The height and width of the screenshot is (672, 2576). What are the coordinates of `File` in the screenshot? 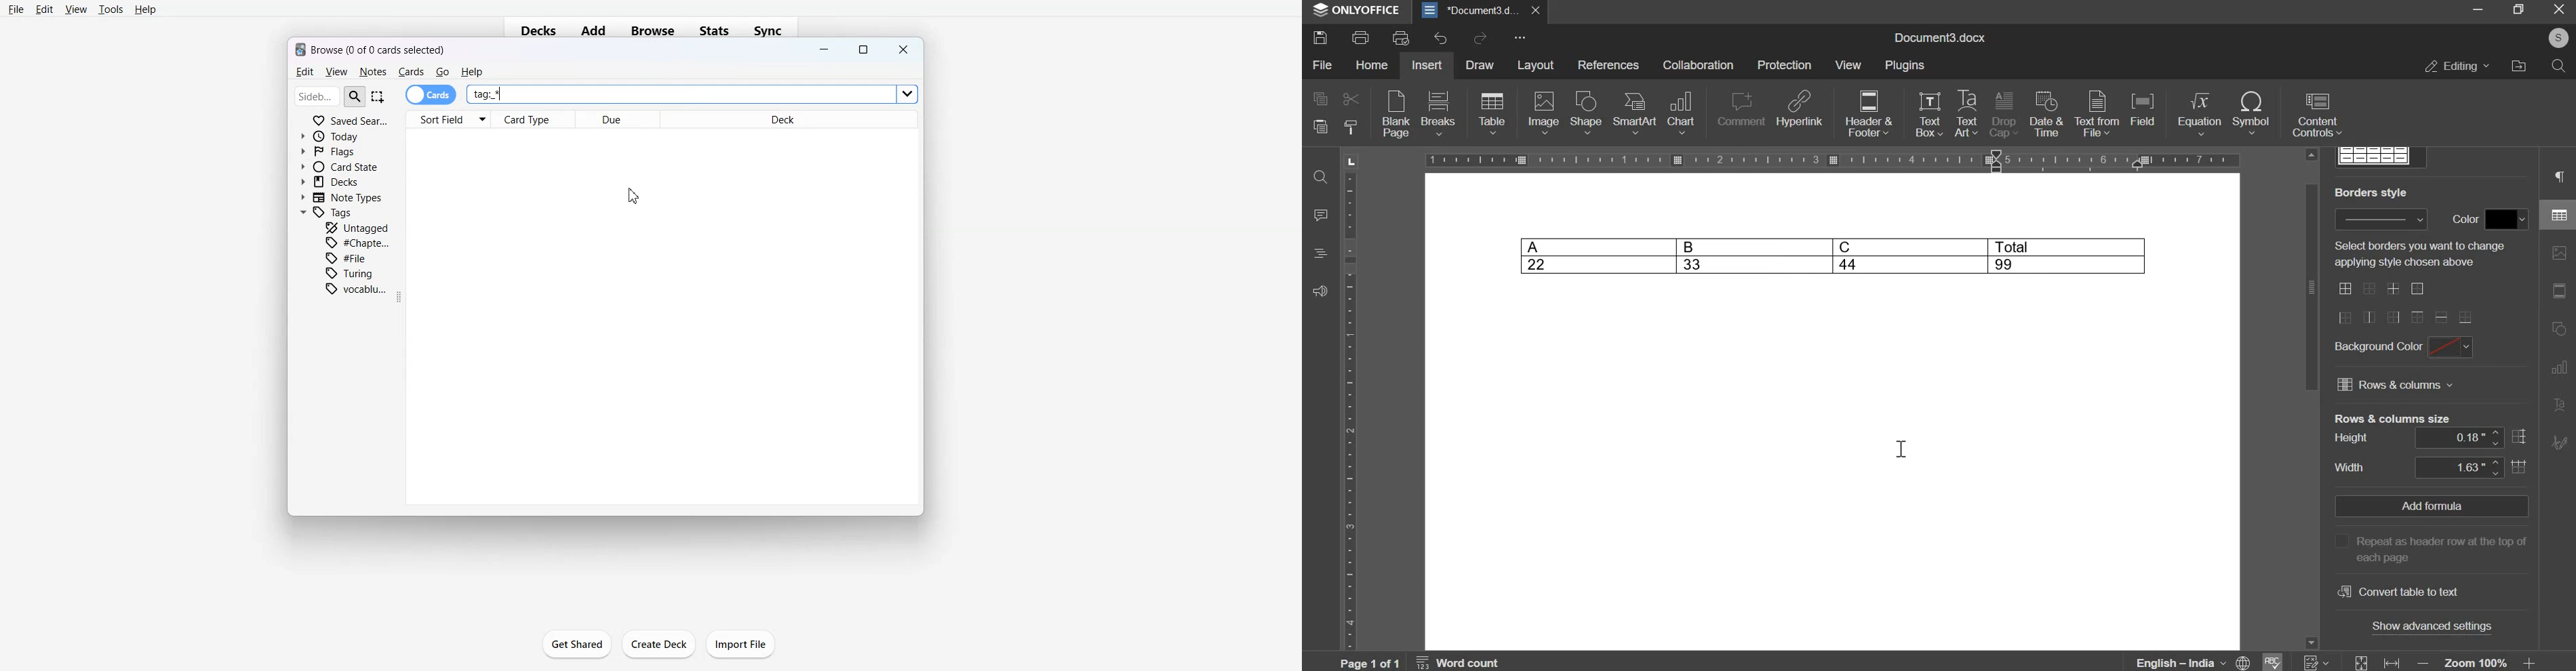 It's located at (16, 9).